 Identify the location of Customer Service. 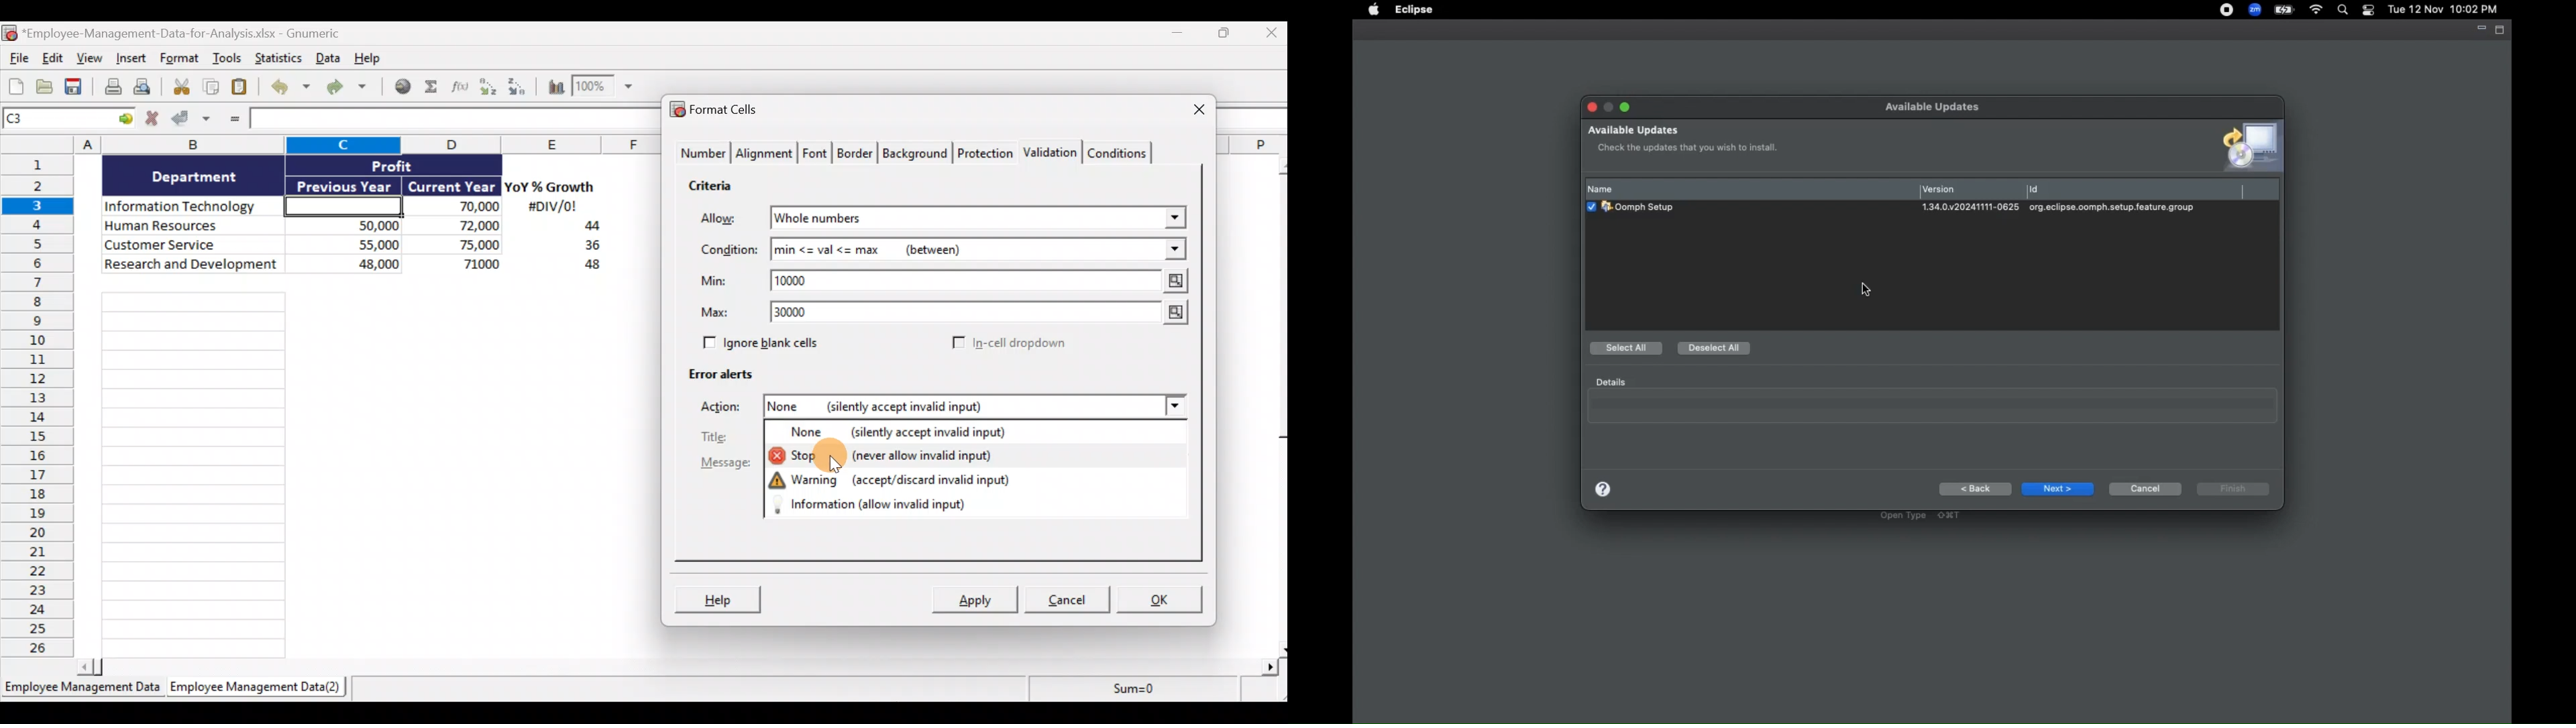
(193, 243).